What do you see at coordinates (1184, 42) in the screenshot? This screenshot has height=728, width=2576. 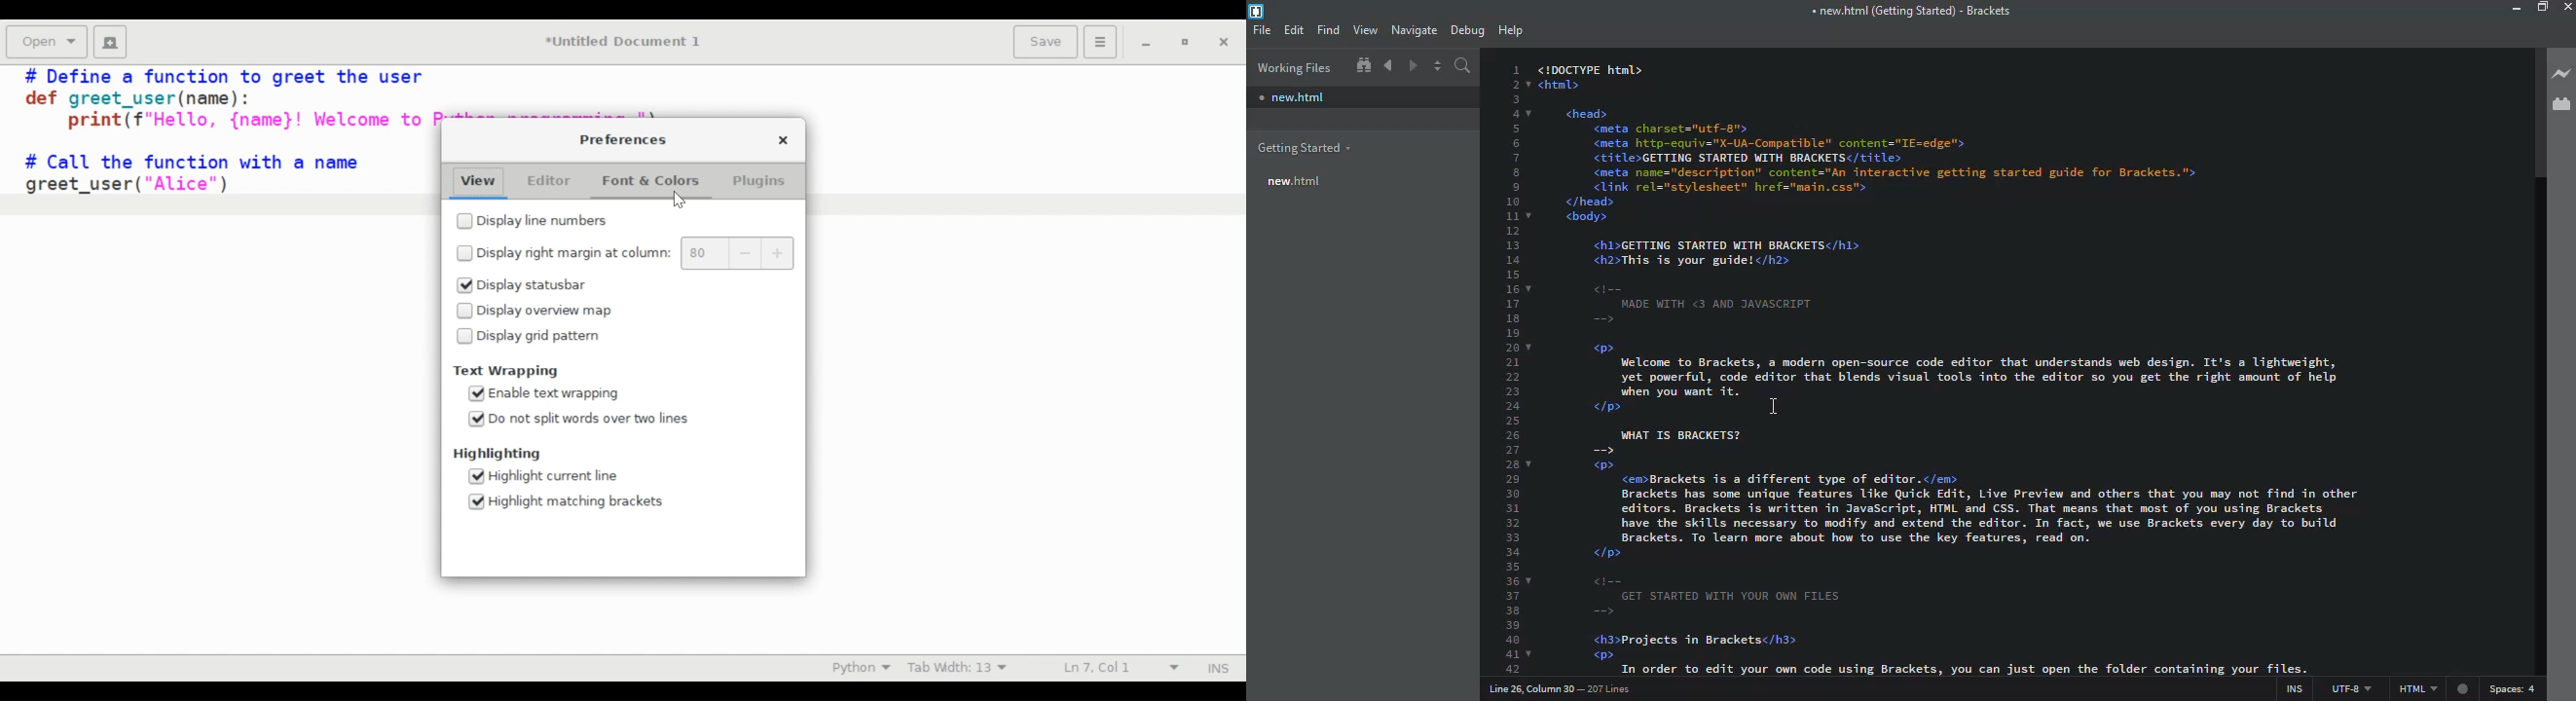 I see `Restore` at bounding box center [1184, 42].